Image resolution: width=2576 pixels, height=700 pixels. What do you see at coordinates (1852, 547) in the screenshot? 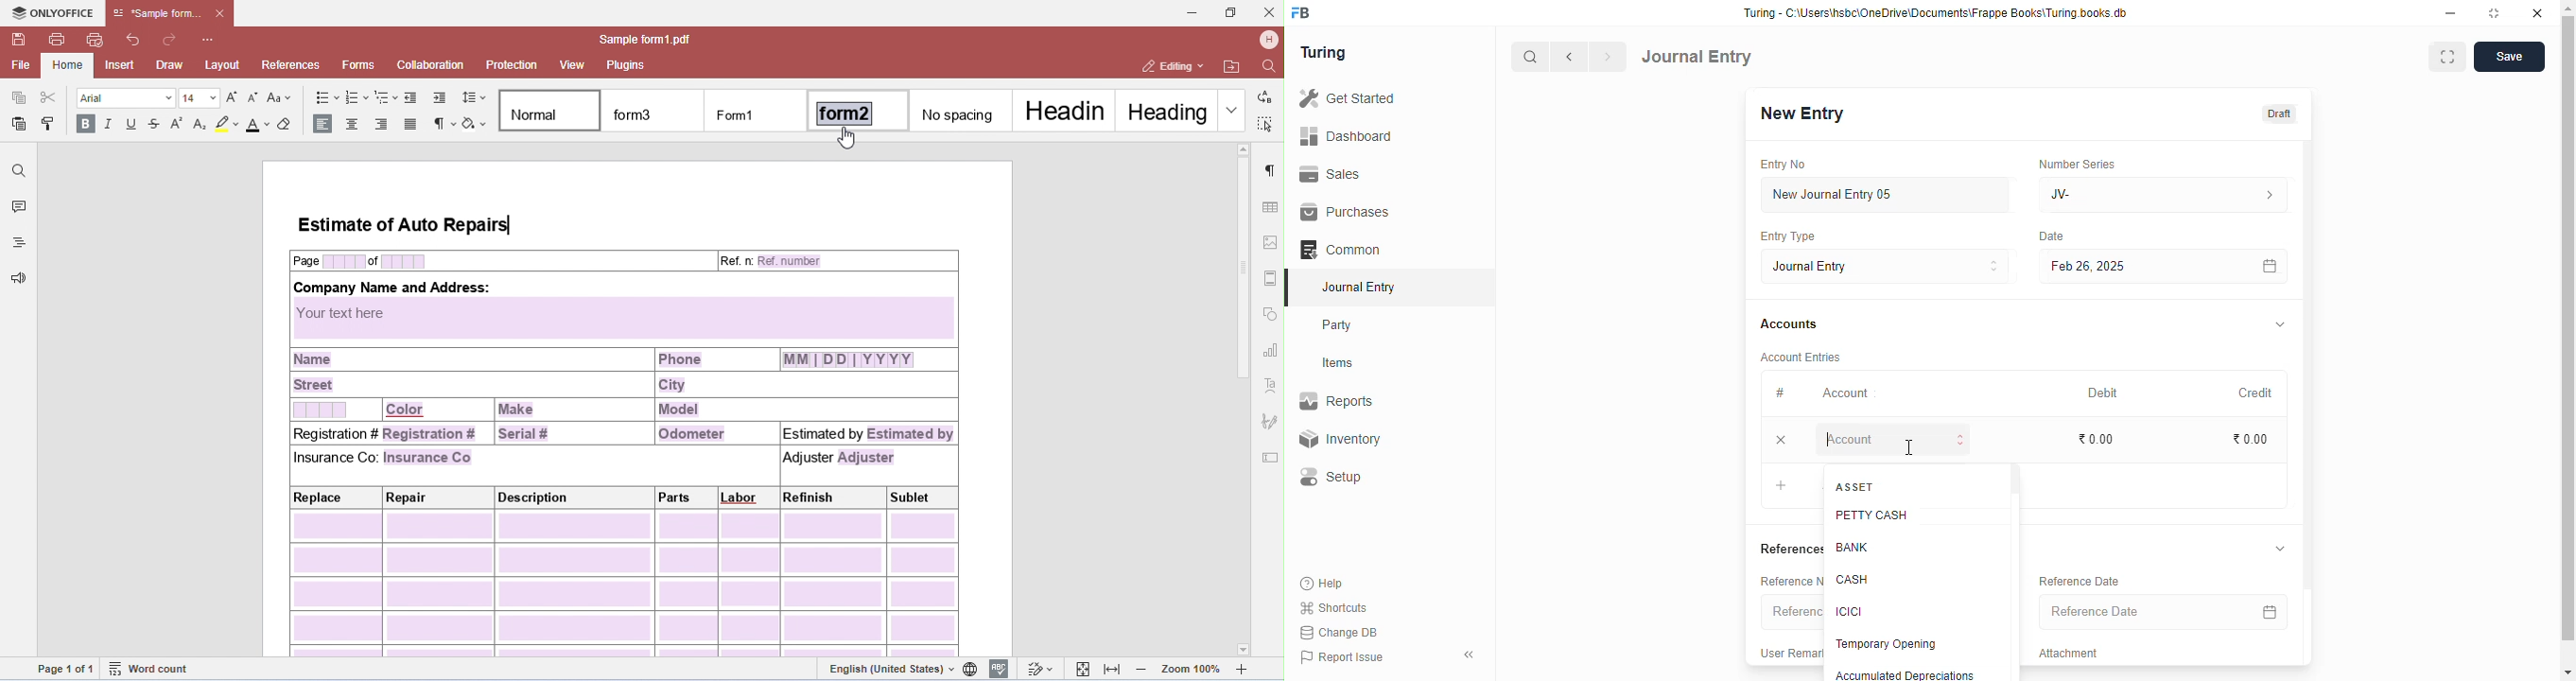
I see `bank` at bounding box center [1852, 547].